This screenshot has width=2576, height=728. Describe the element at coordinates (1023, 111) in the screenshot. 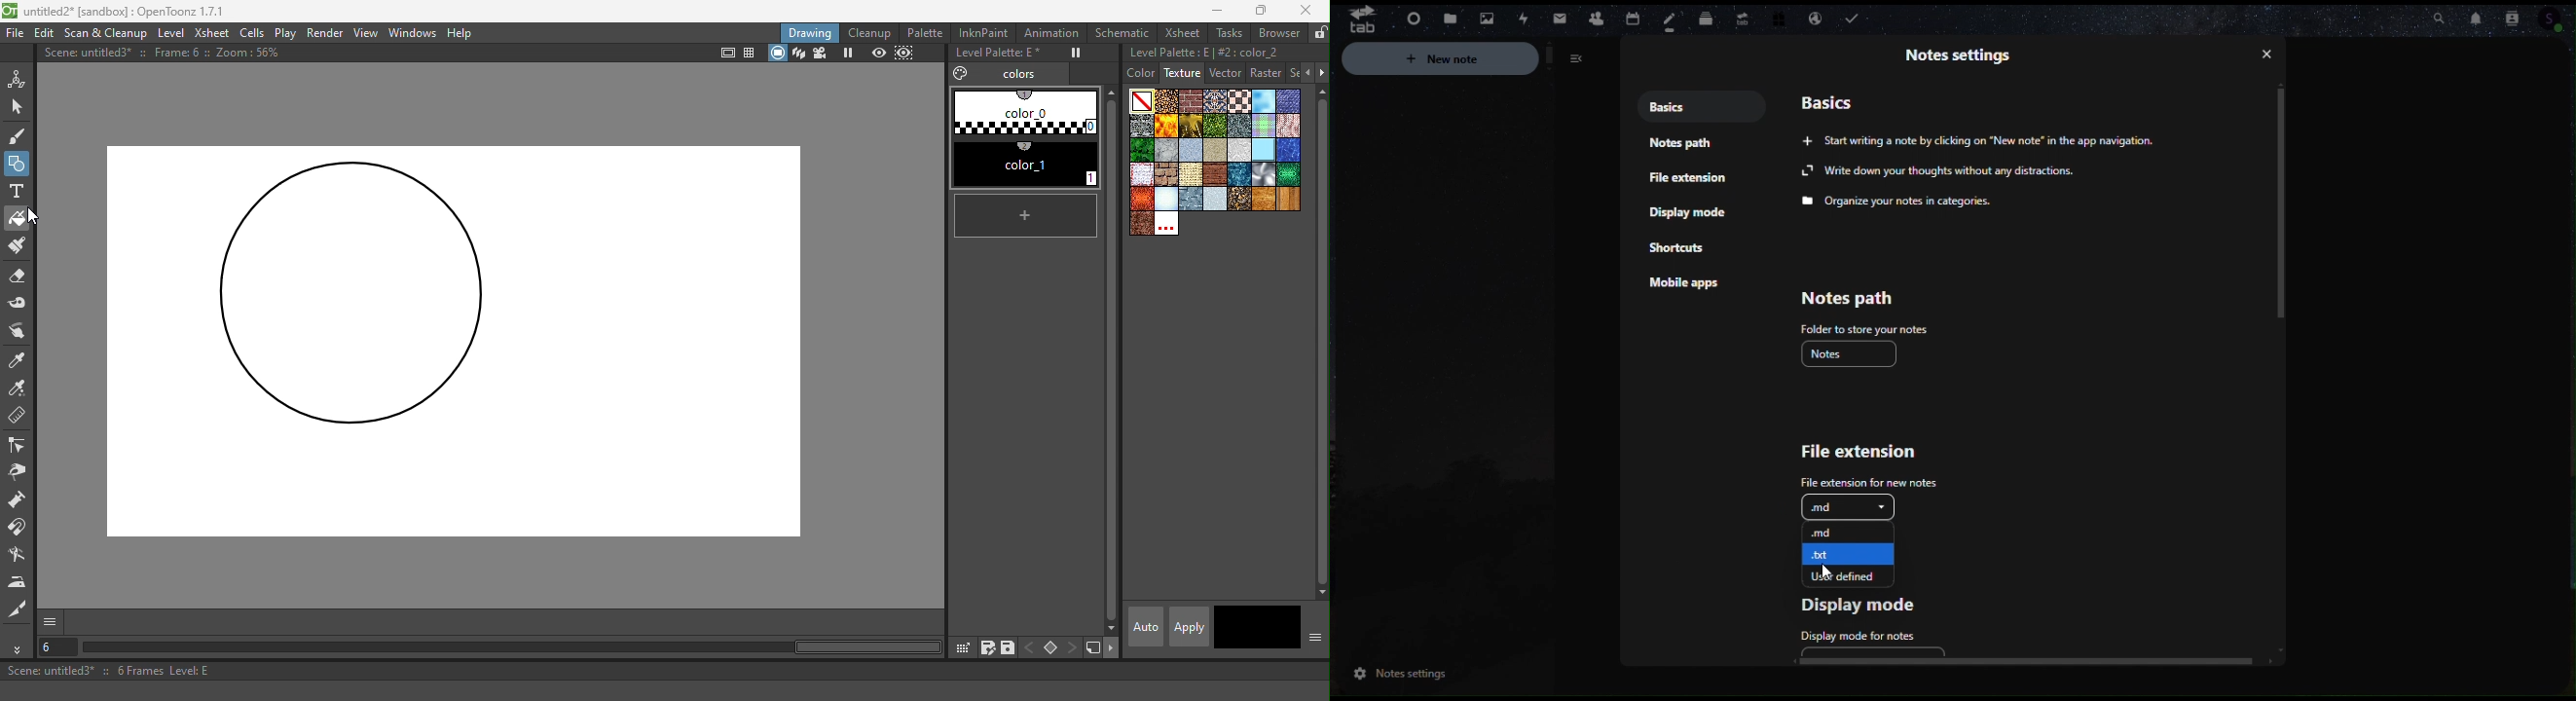

I see `#0 color_0 (1)` at that location.